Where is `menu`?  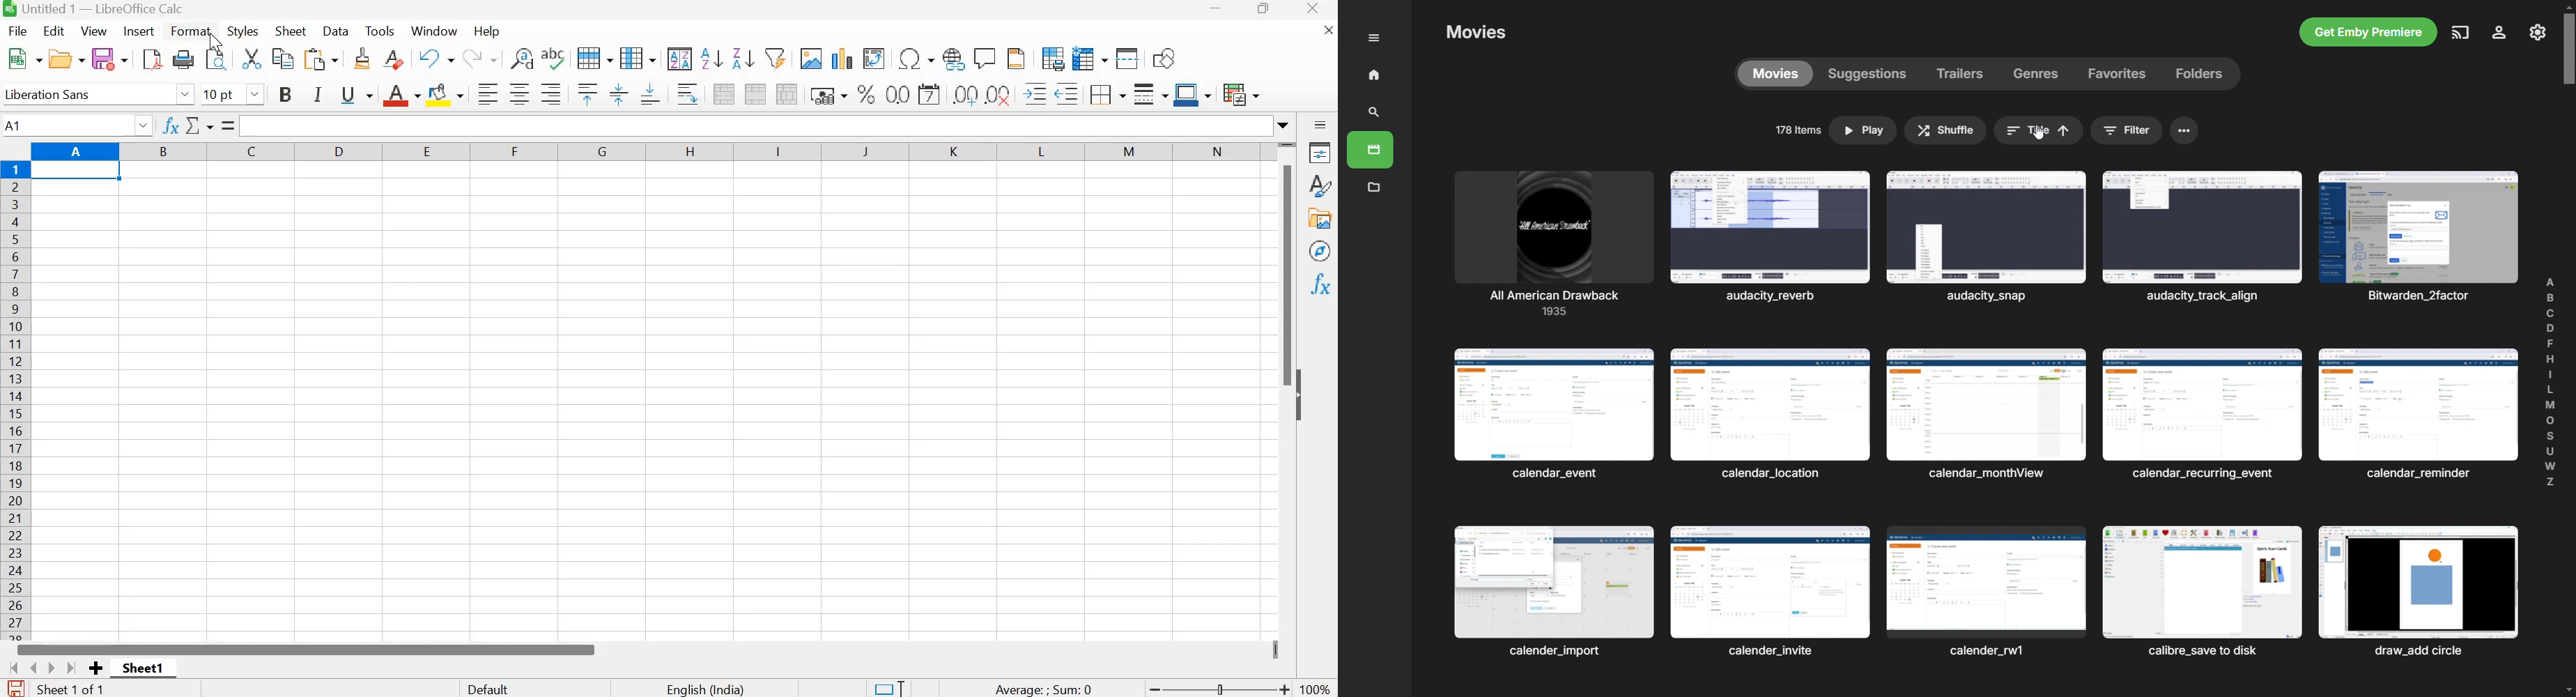 menu is located at coordinates (1374, 36).